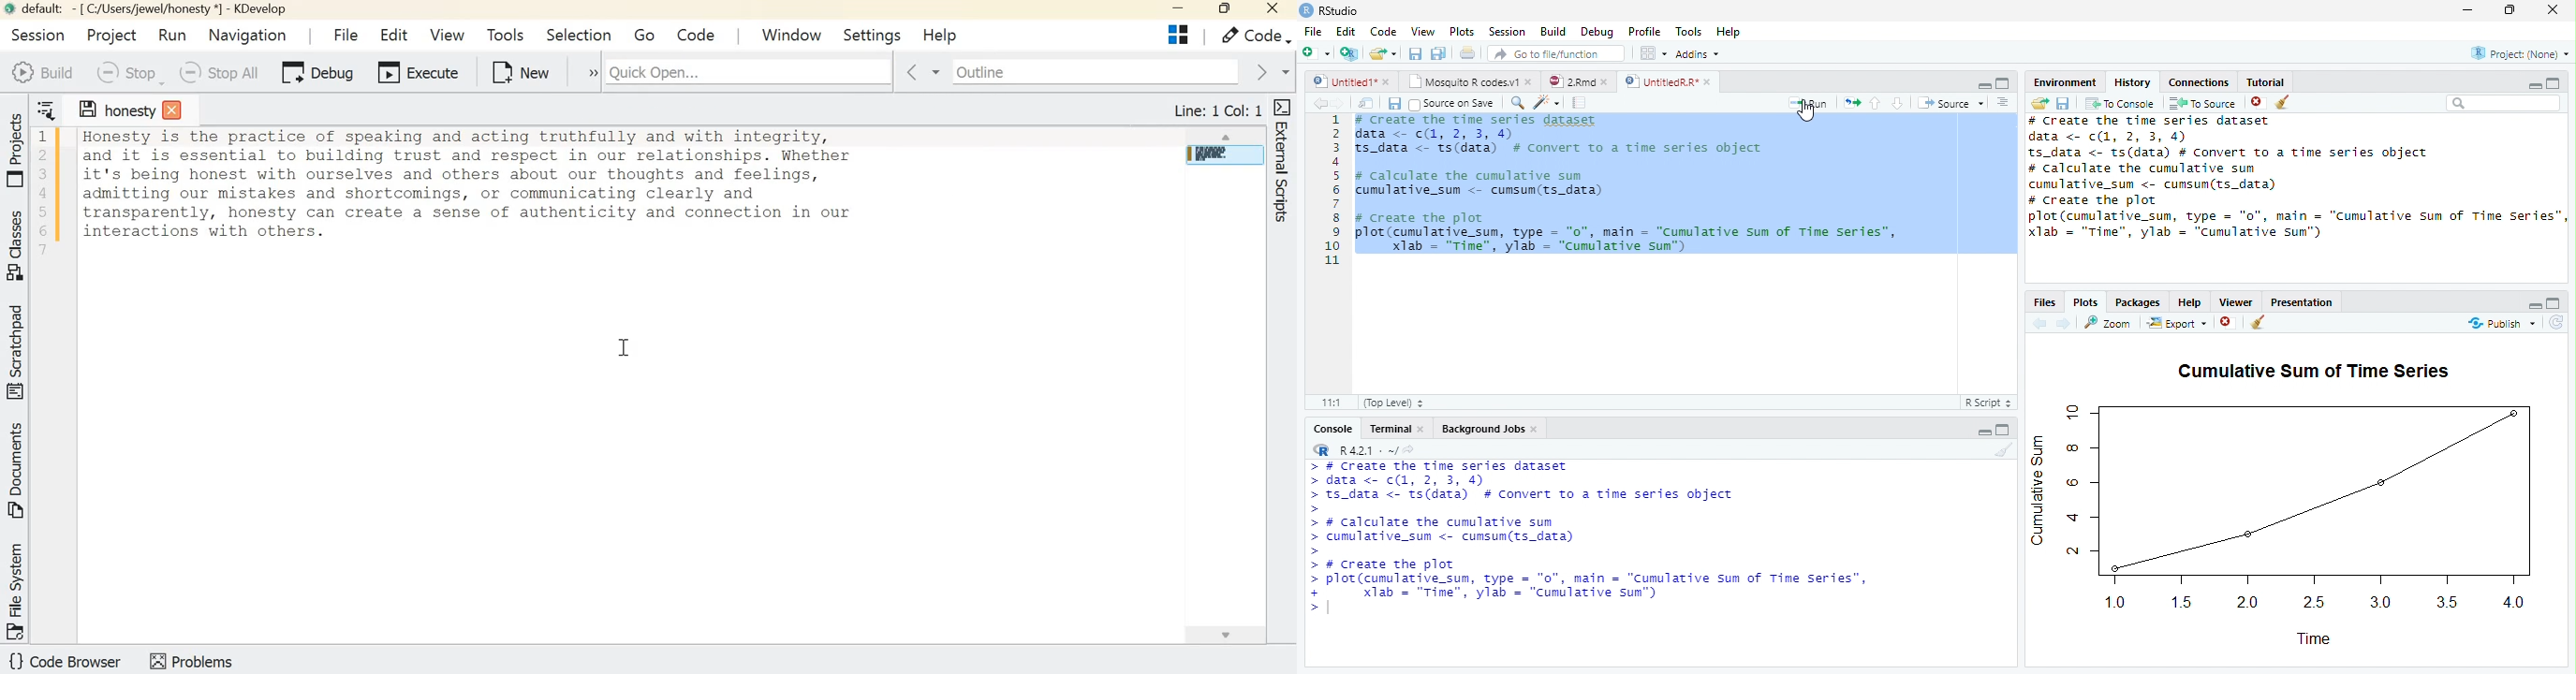  What do you see at coordinates (2333, 641) in the screenshot?
I see `Time` at bounding box center [2333, 641].